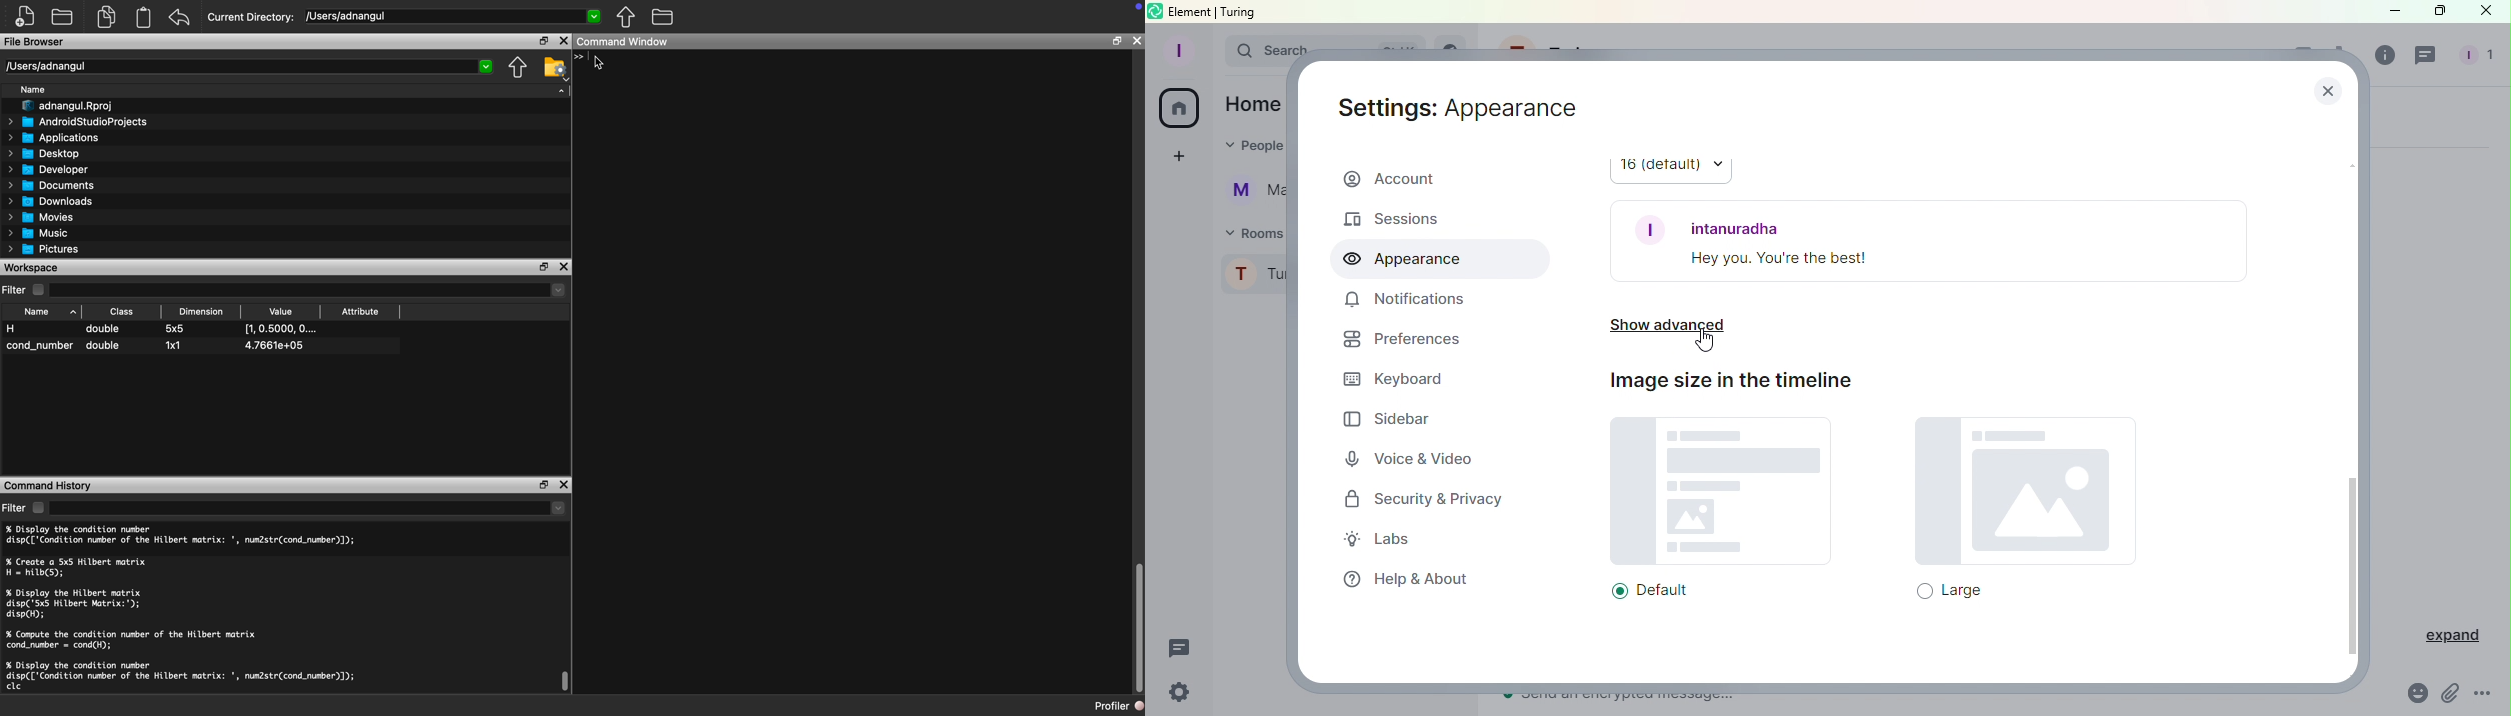 The image size is (2520, 728). I want to click on Settings: Account, so click(1462, 103).